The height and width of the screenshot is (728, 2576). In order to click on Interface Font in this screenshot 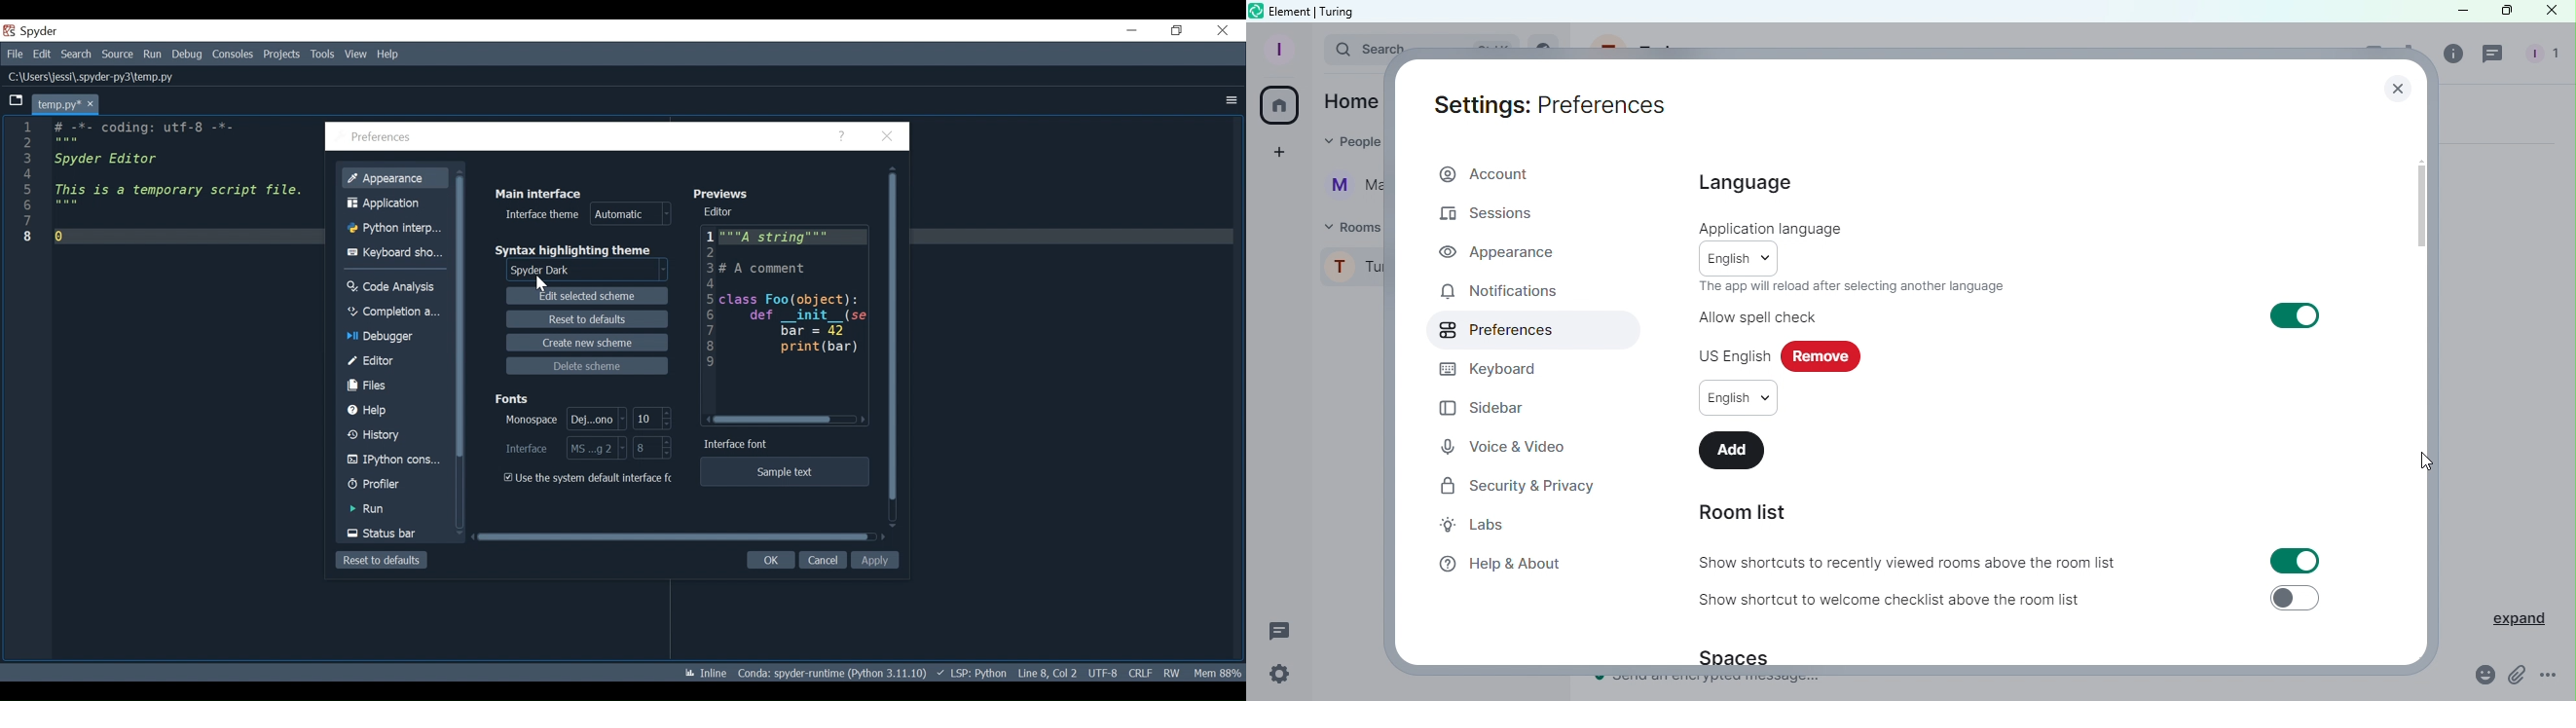, I will do `click(737, 445)`.